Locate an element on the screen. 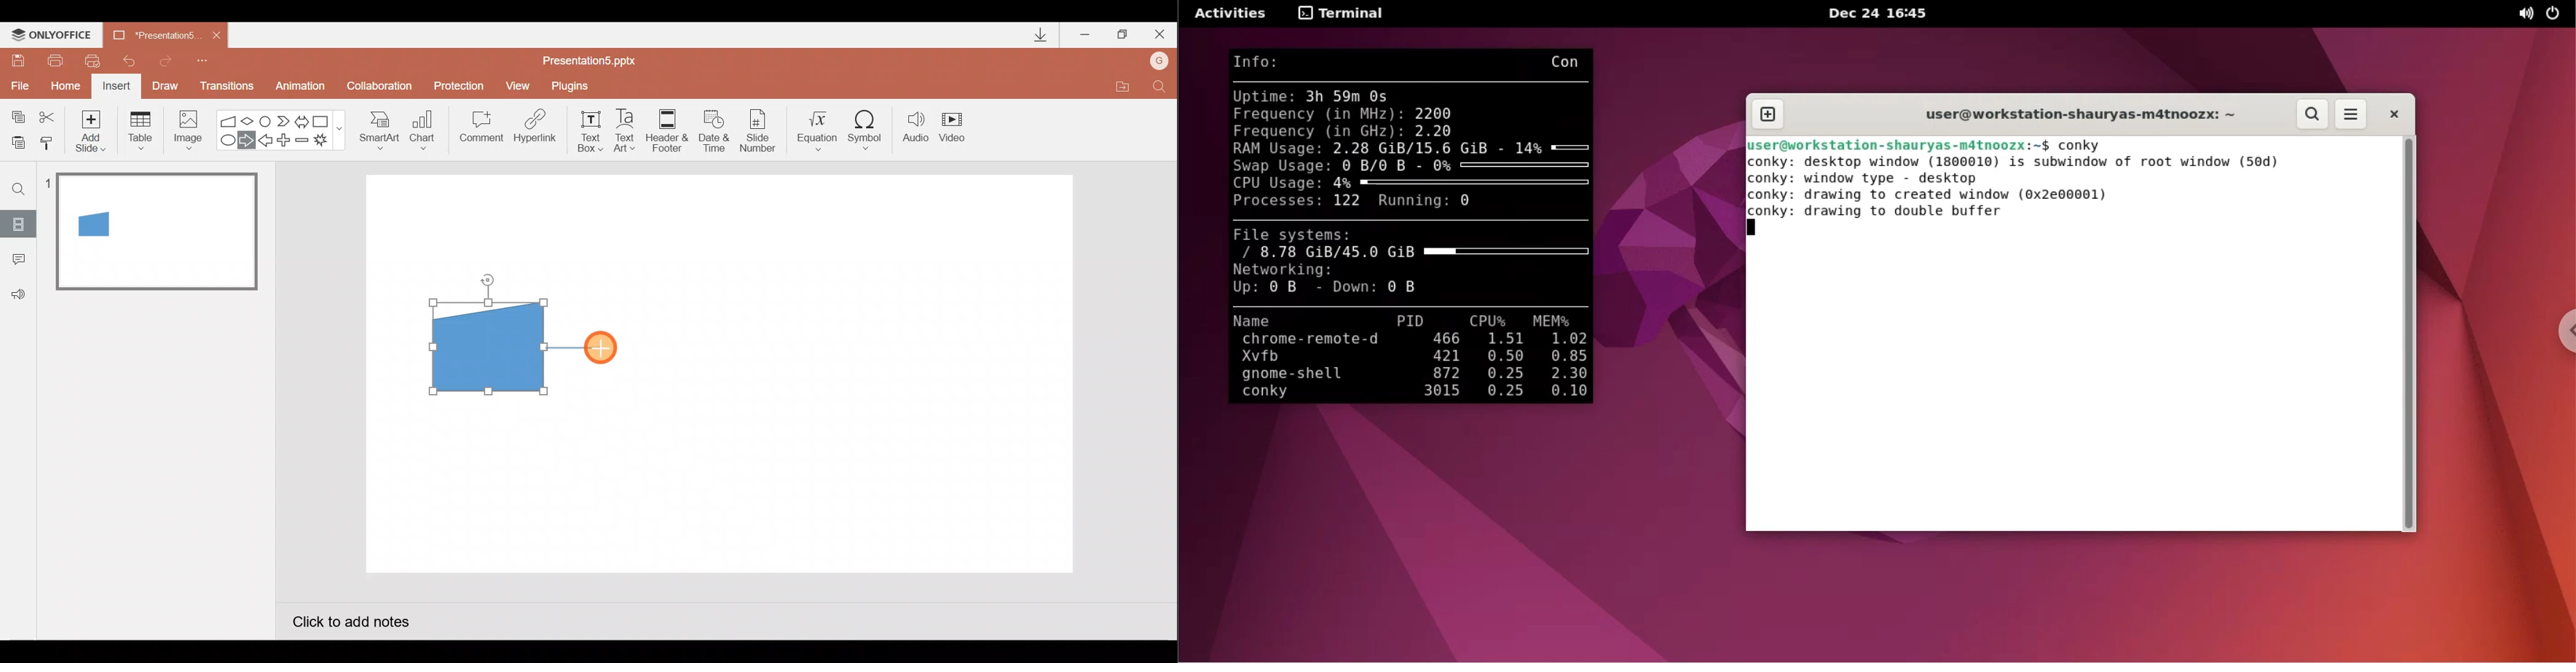  Animation is located at coordinates (302, 88).